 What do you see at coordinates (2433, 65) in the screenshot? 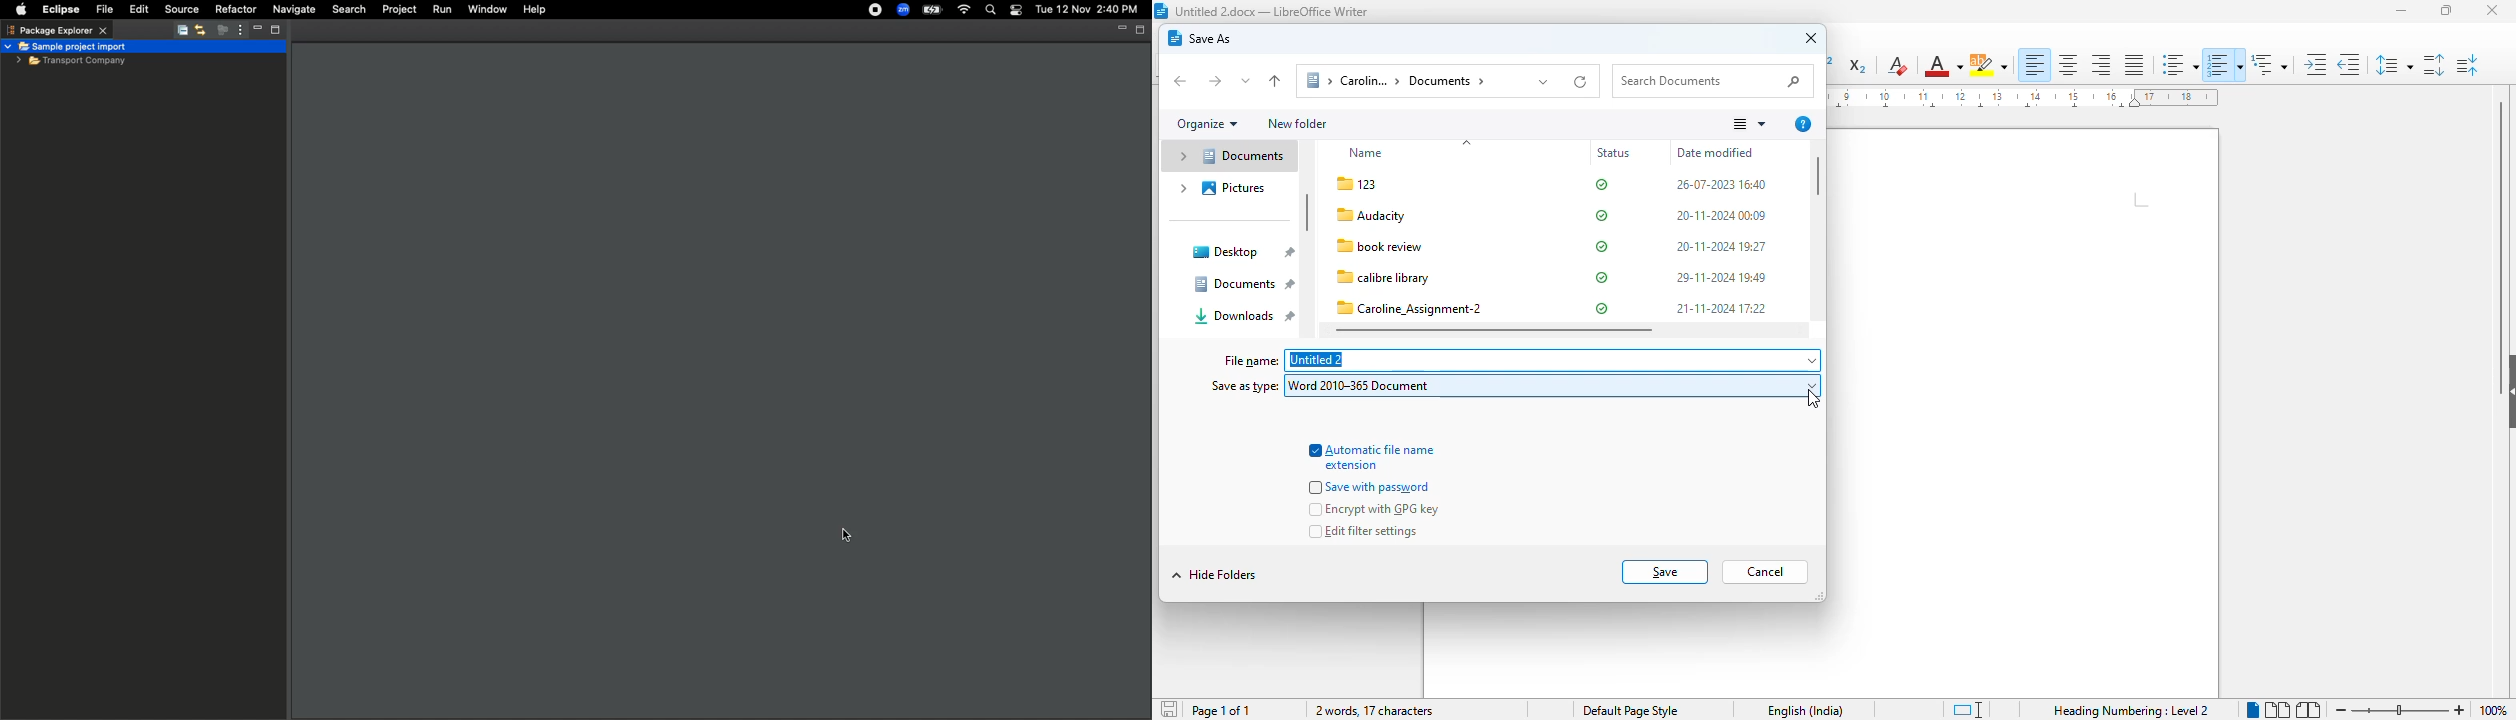
I see `increase paragraph spacing` at bounding box center [2433, 65].